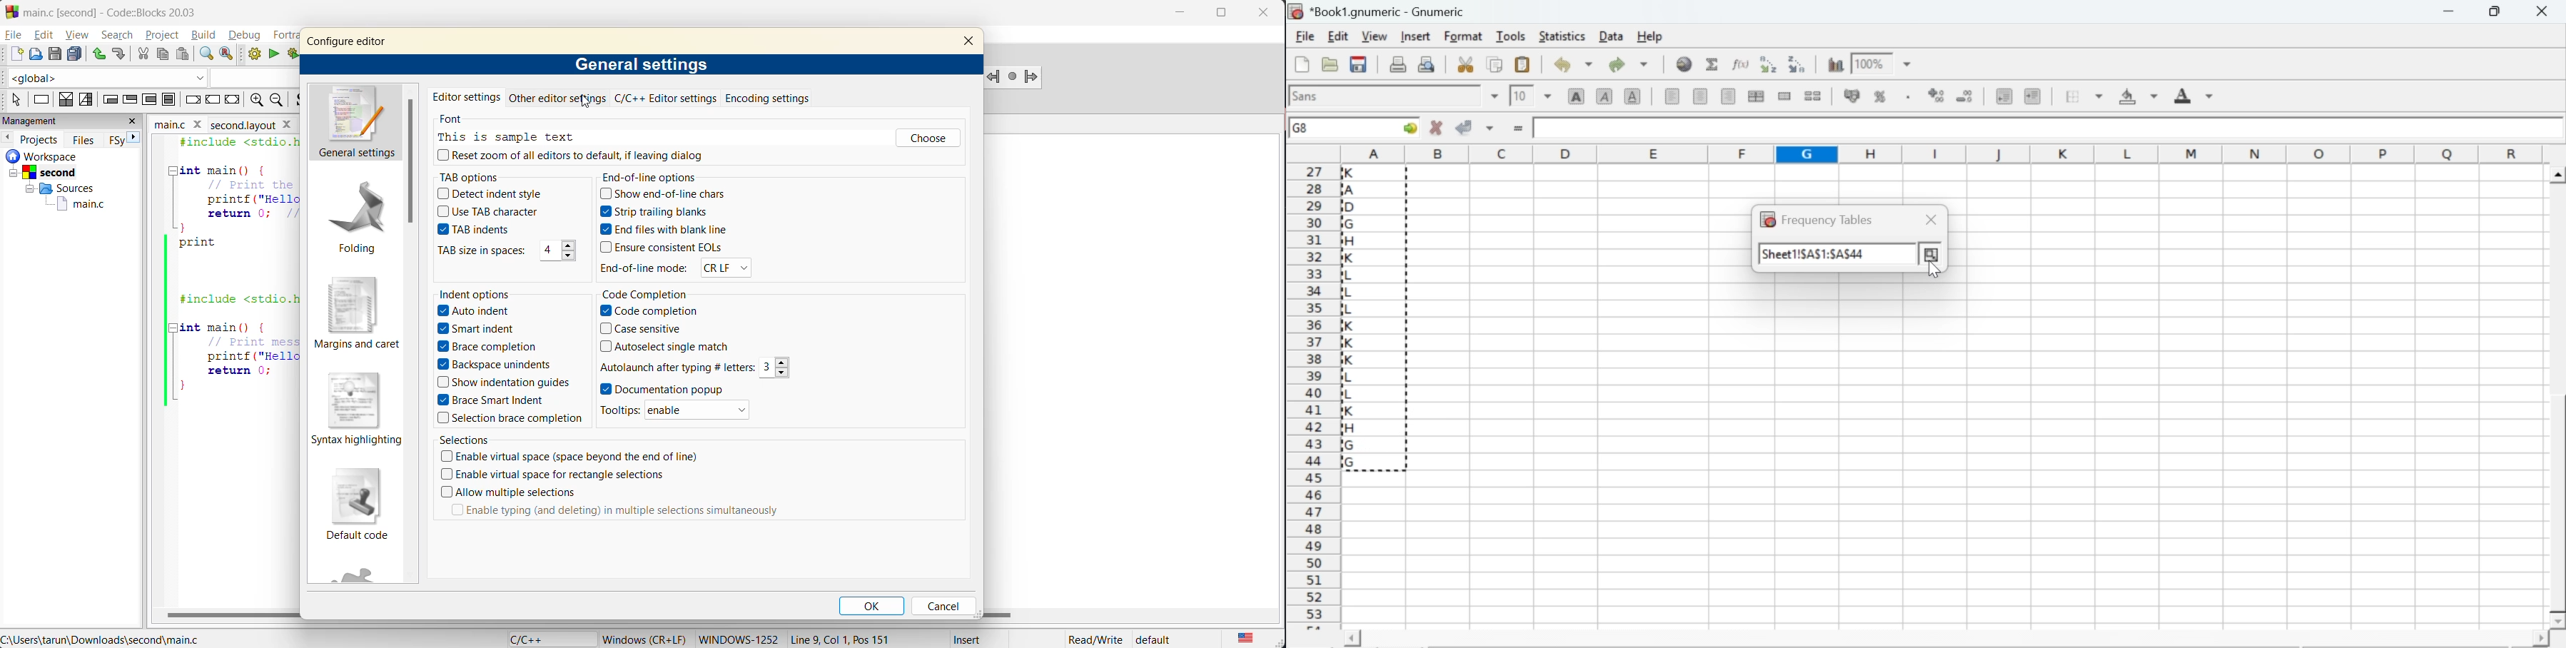 Image resolution: width=2576 pixels, height=672 pixels. Describe the element at coordinates (667, 98) in the screenshot. I see `c/c++ editor settings` at that location.